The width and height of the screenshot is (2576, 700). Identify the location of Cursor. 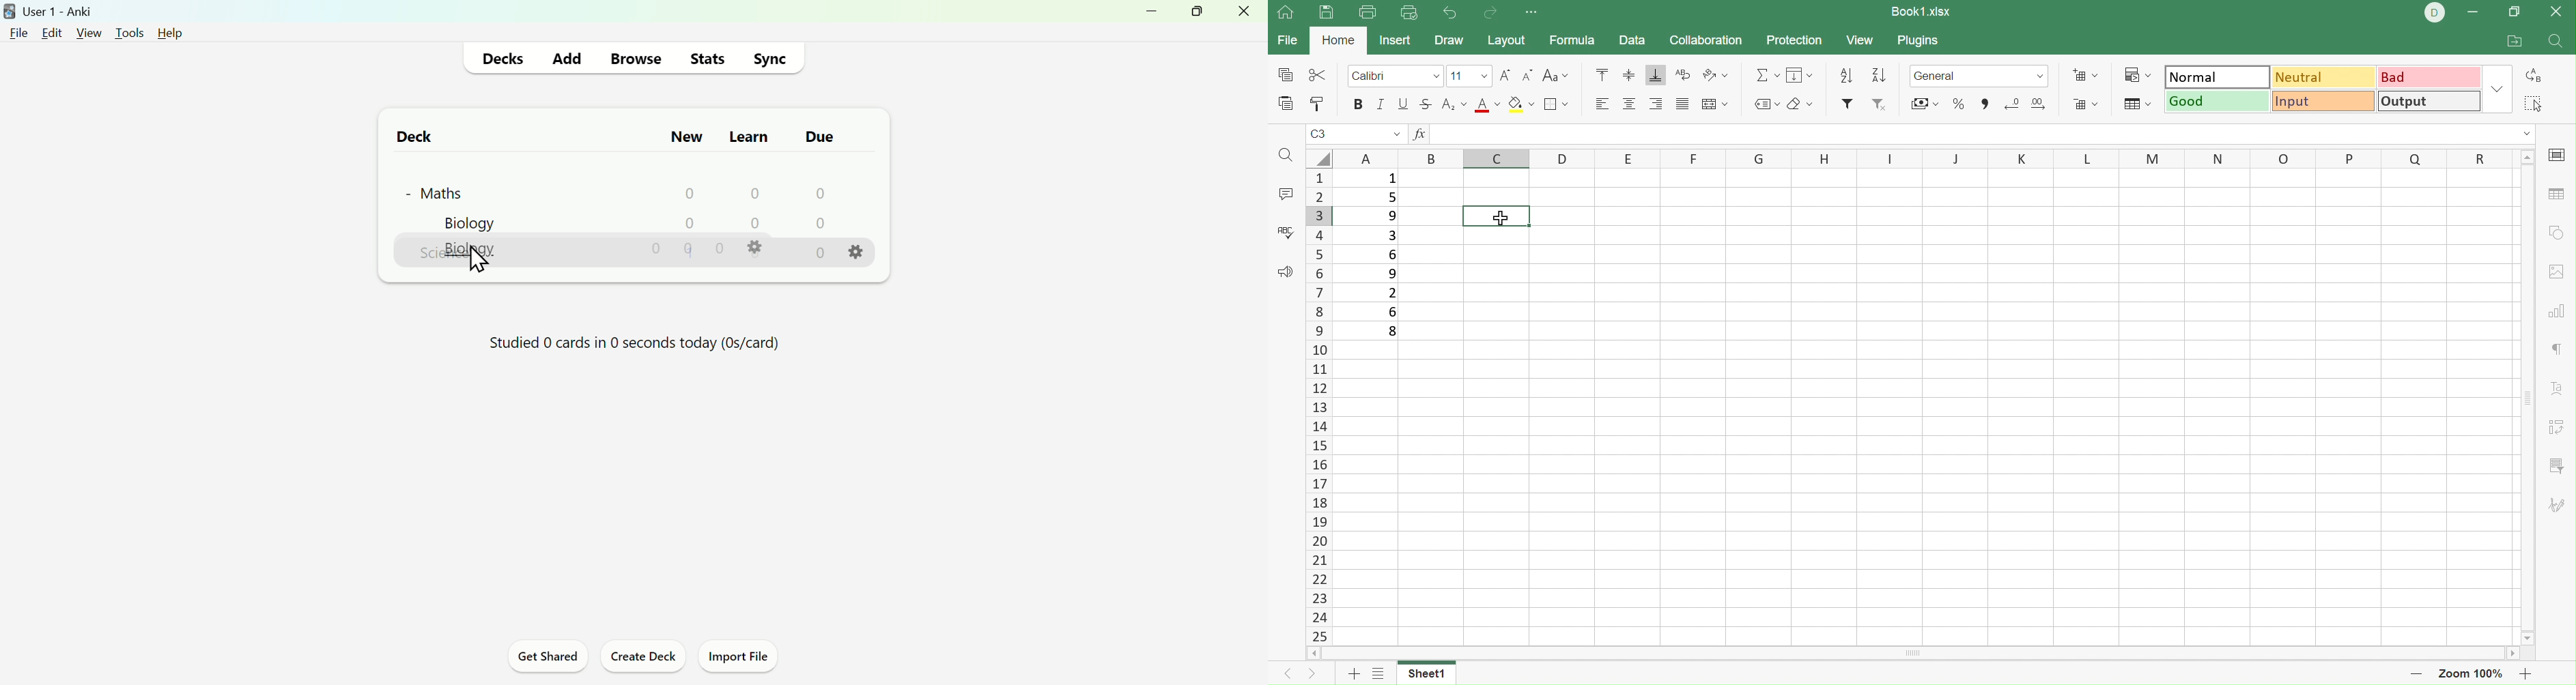
(1503, 217).